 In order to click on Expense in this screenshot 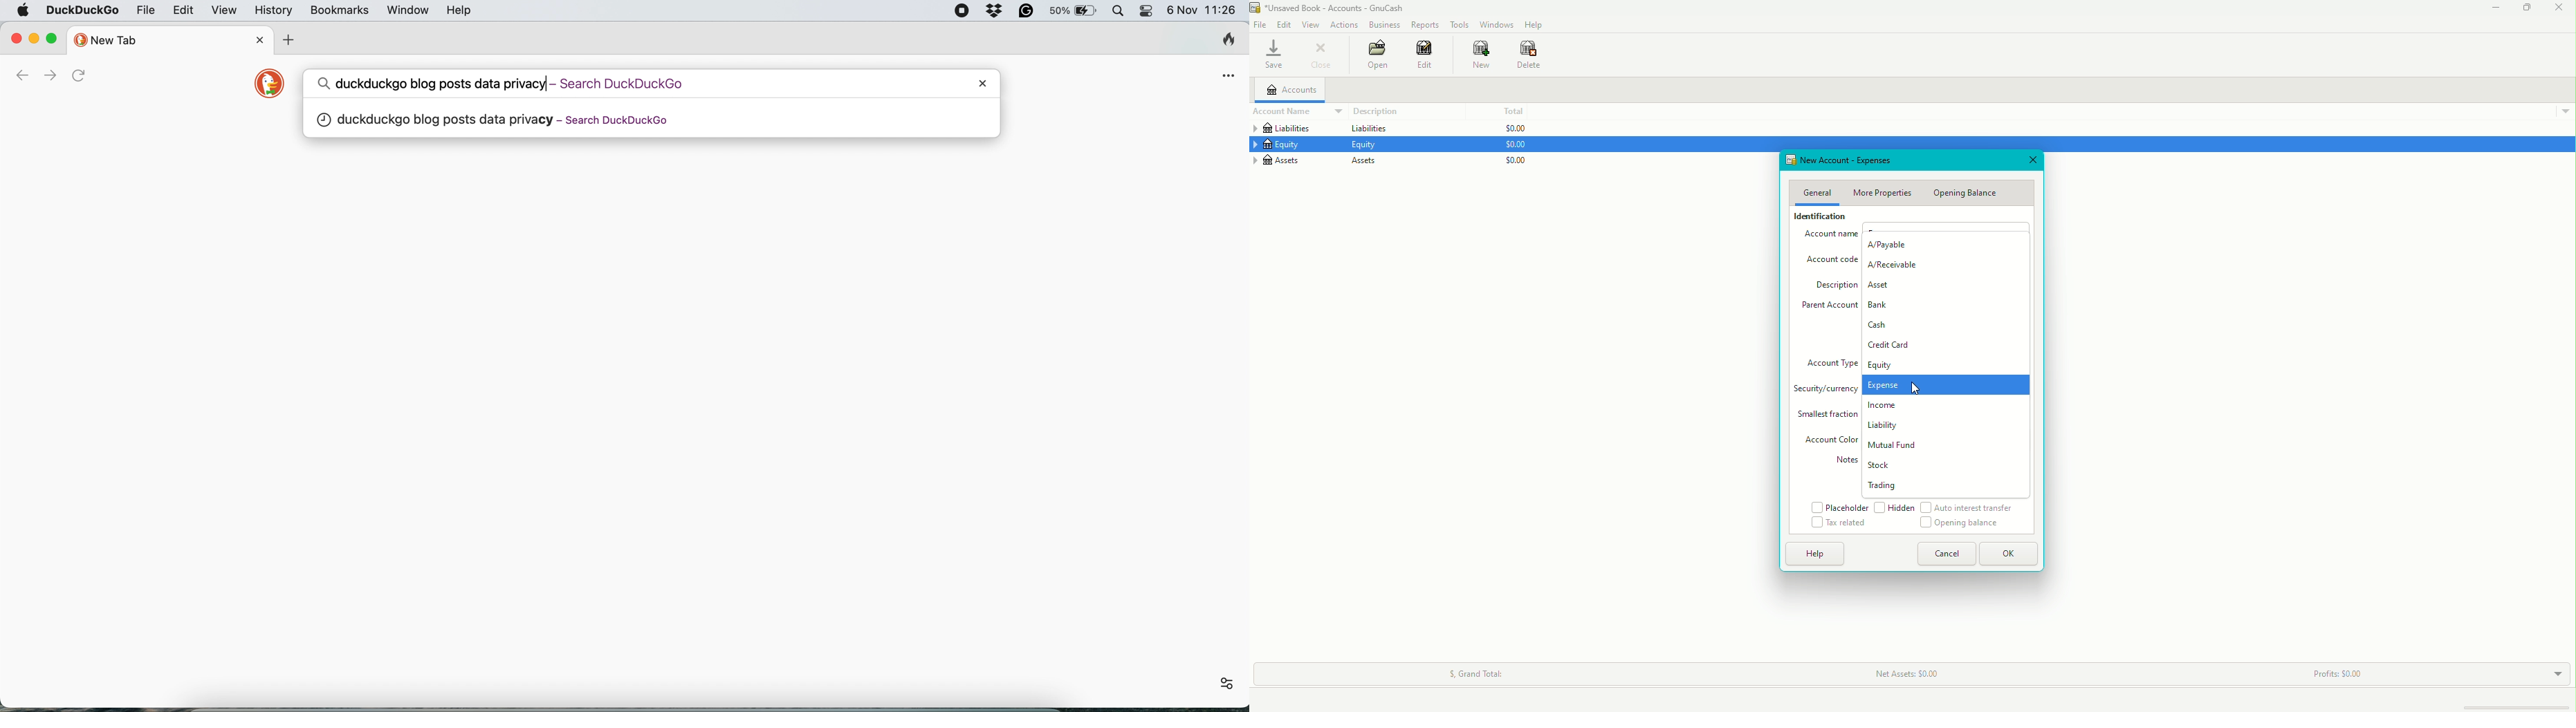, I will do `click(1904, 386)`.